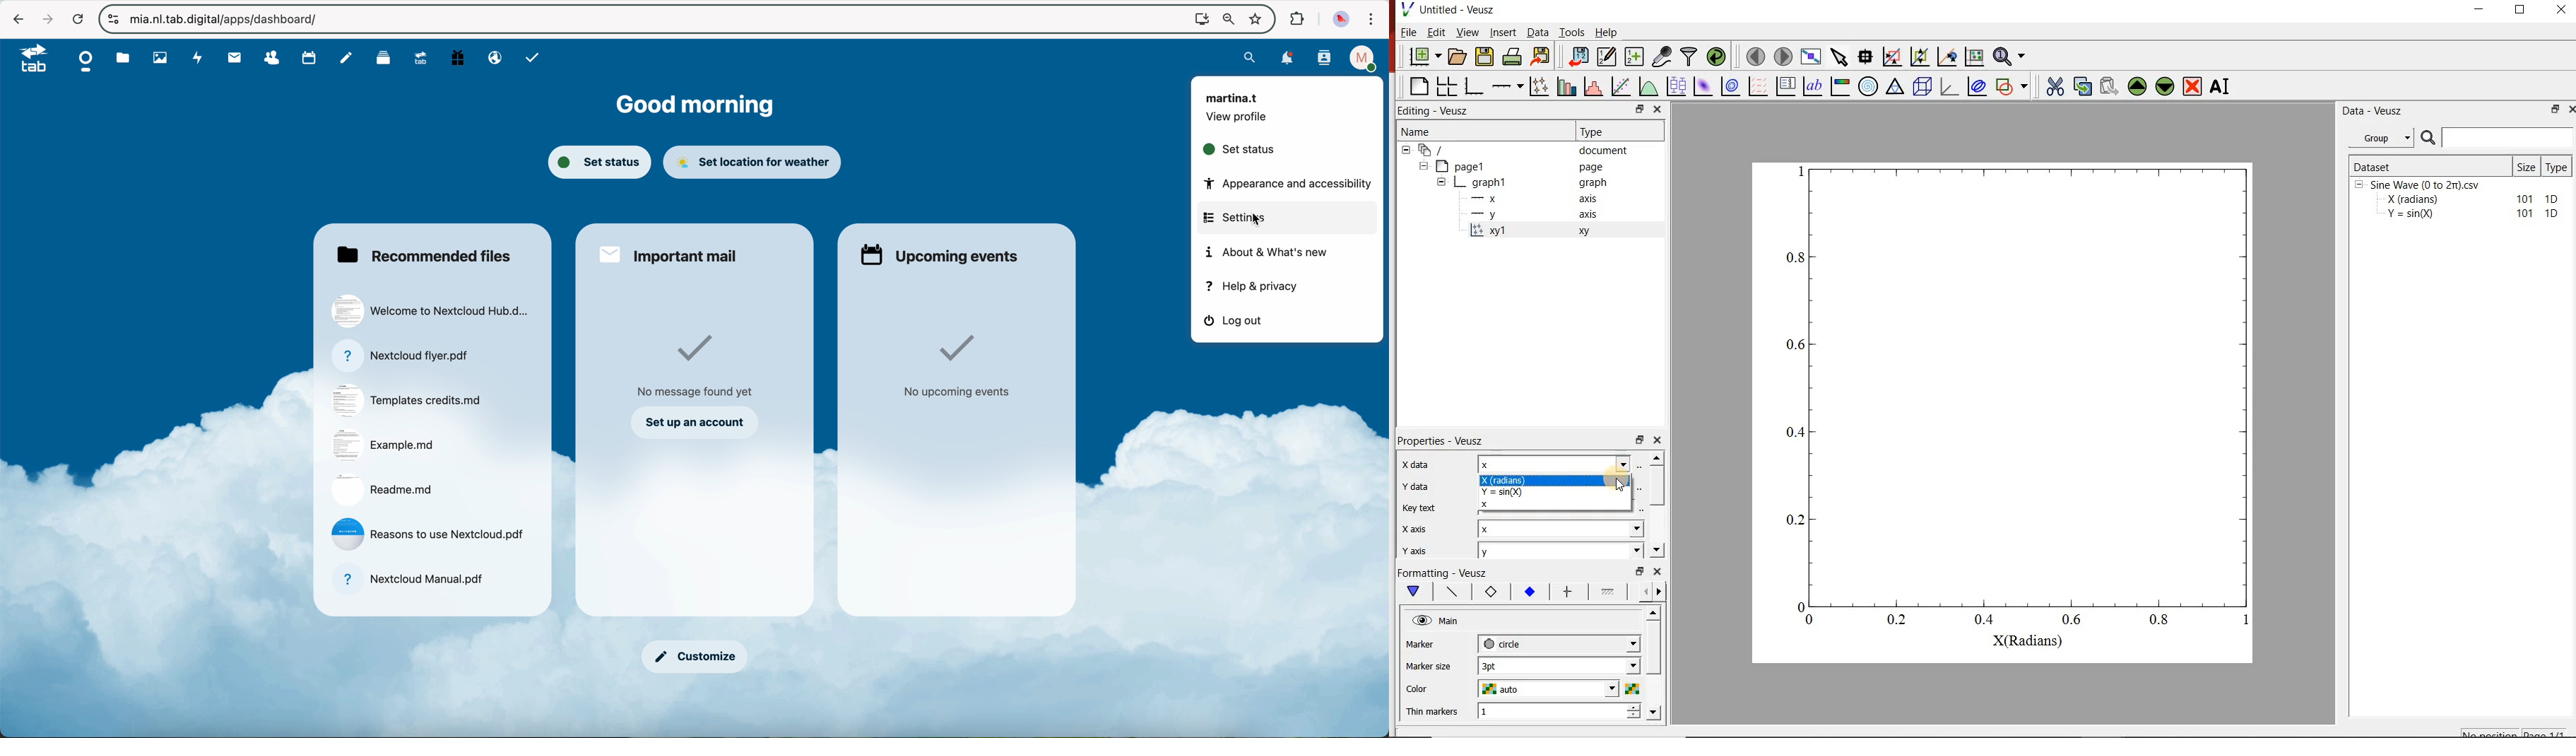 Image resolution: width=2576 pixels, height=756 pixels. What do you see at coordinates (1435, 621) in the screenshot?
I see `@ main` at bounding box center [1435, 621].